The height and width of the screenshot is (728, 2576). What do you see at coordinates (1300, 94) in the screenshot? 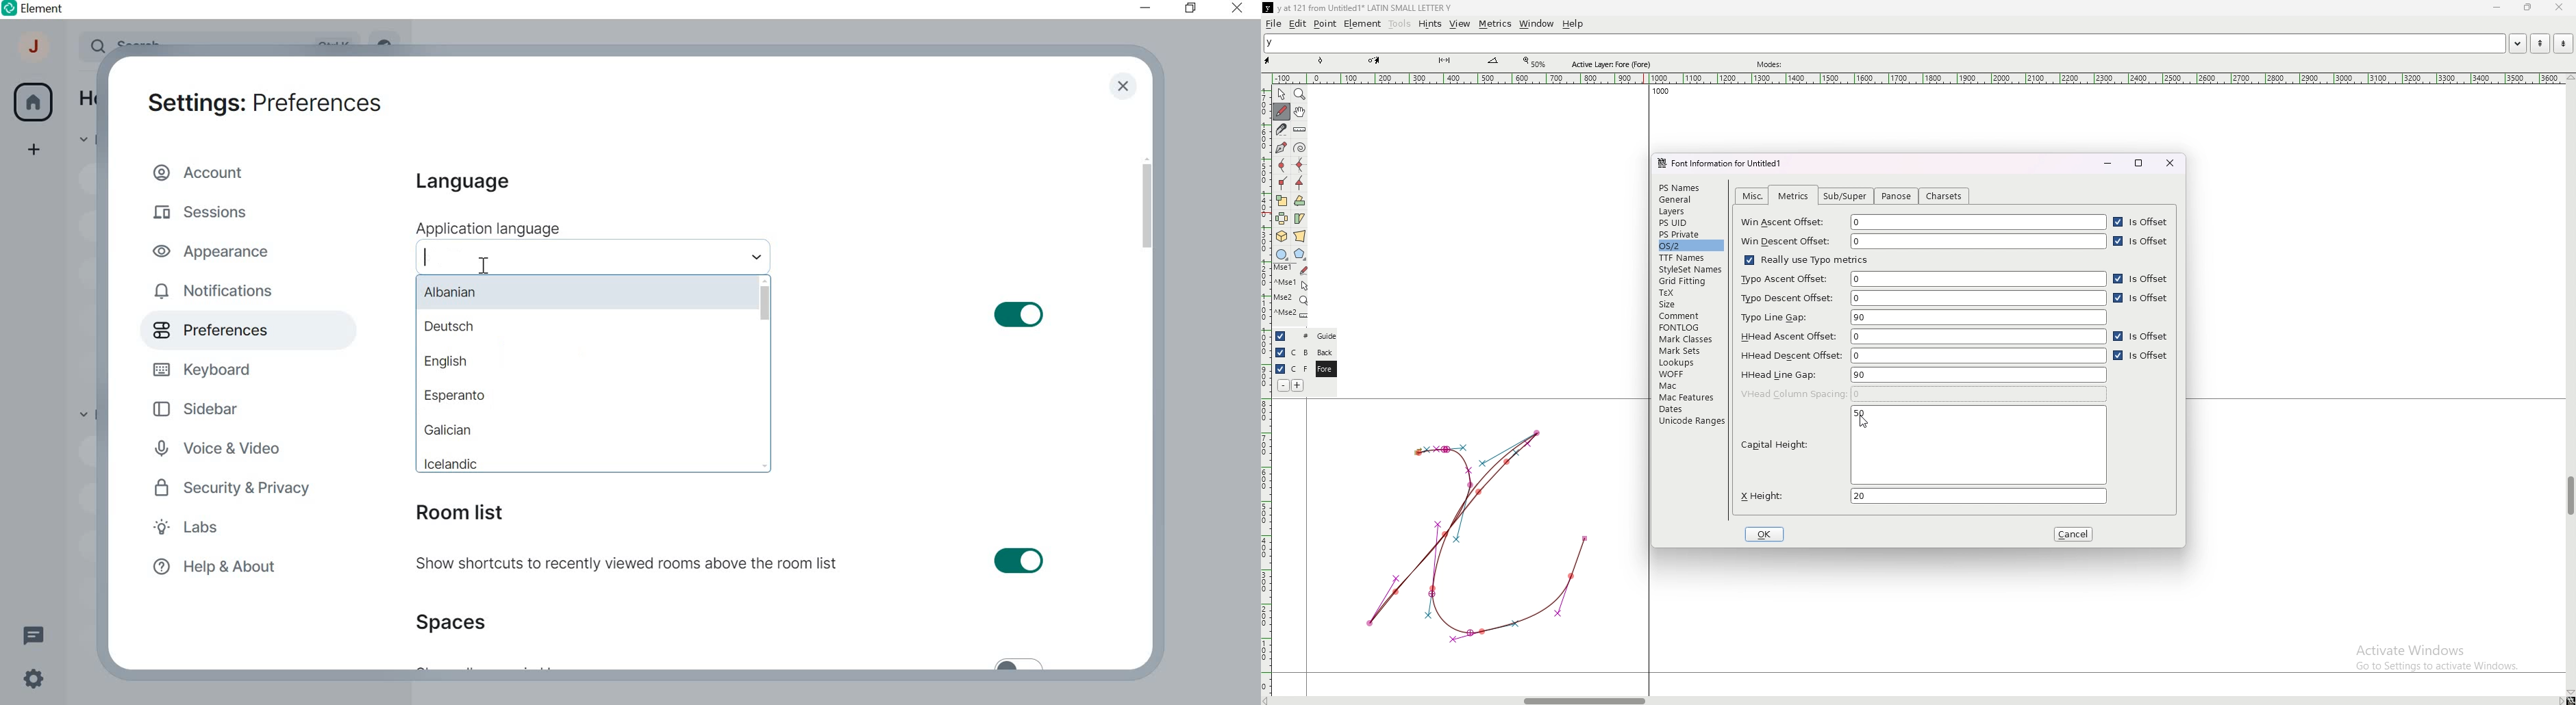
I see `magnify` at bounding box center [1300, 94].